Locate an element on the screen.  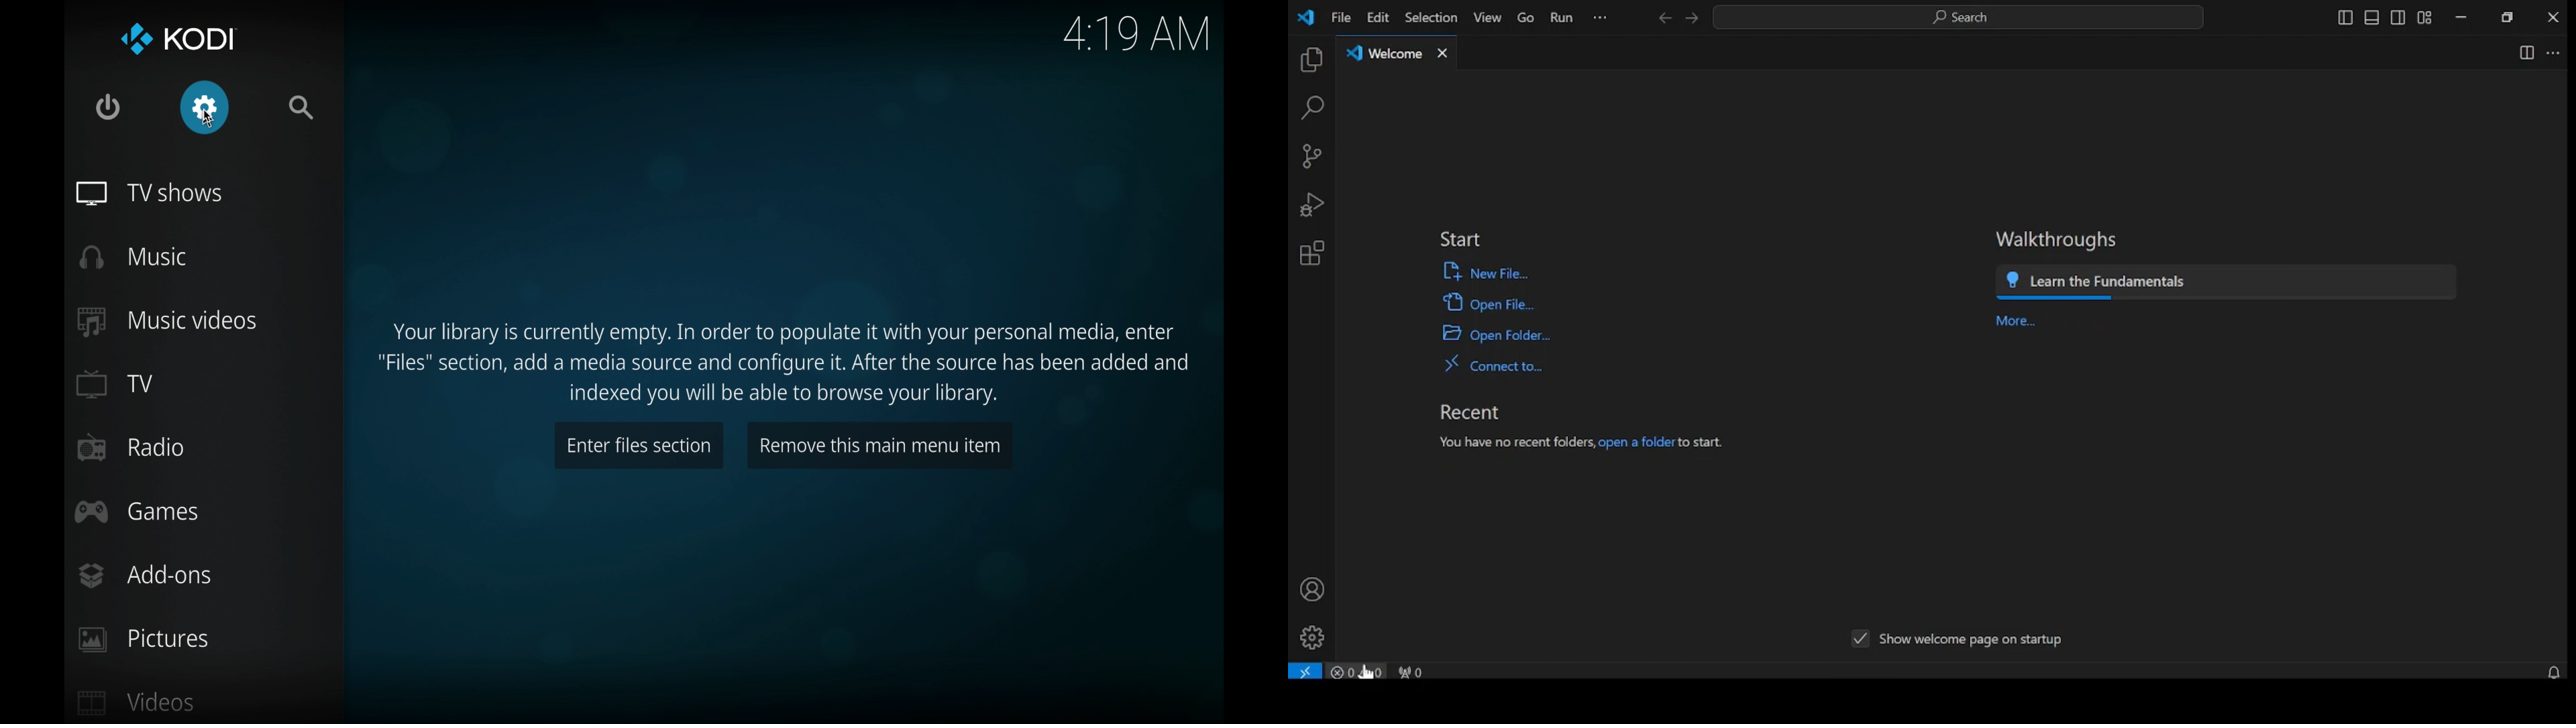
learn the fundamentals is located at coordinates (2225, 281).